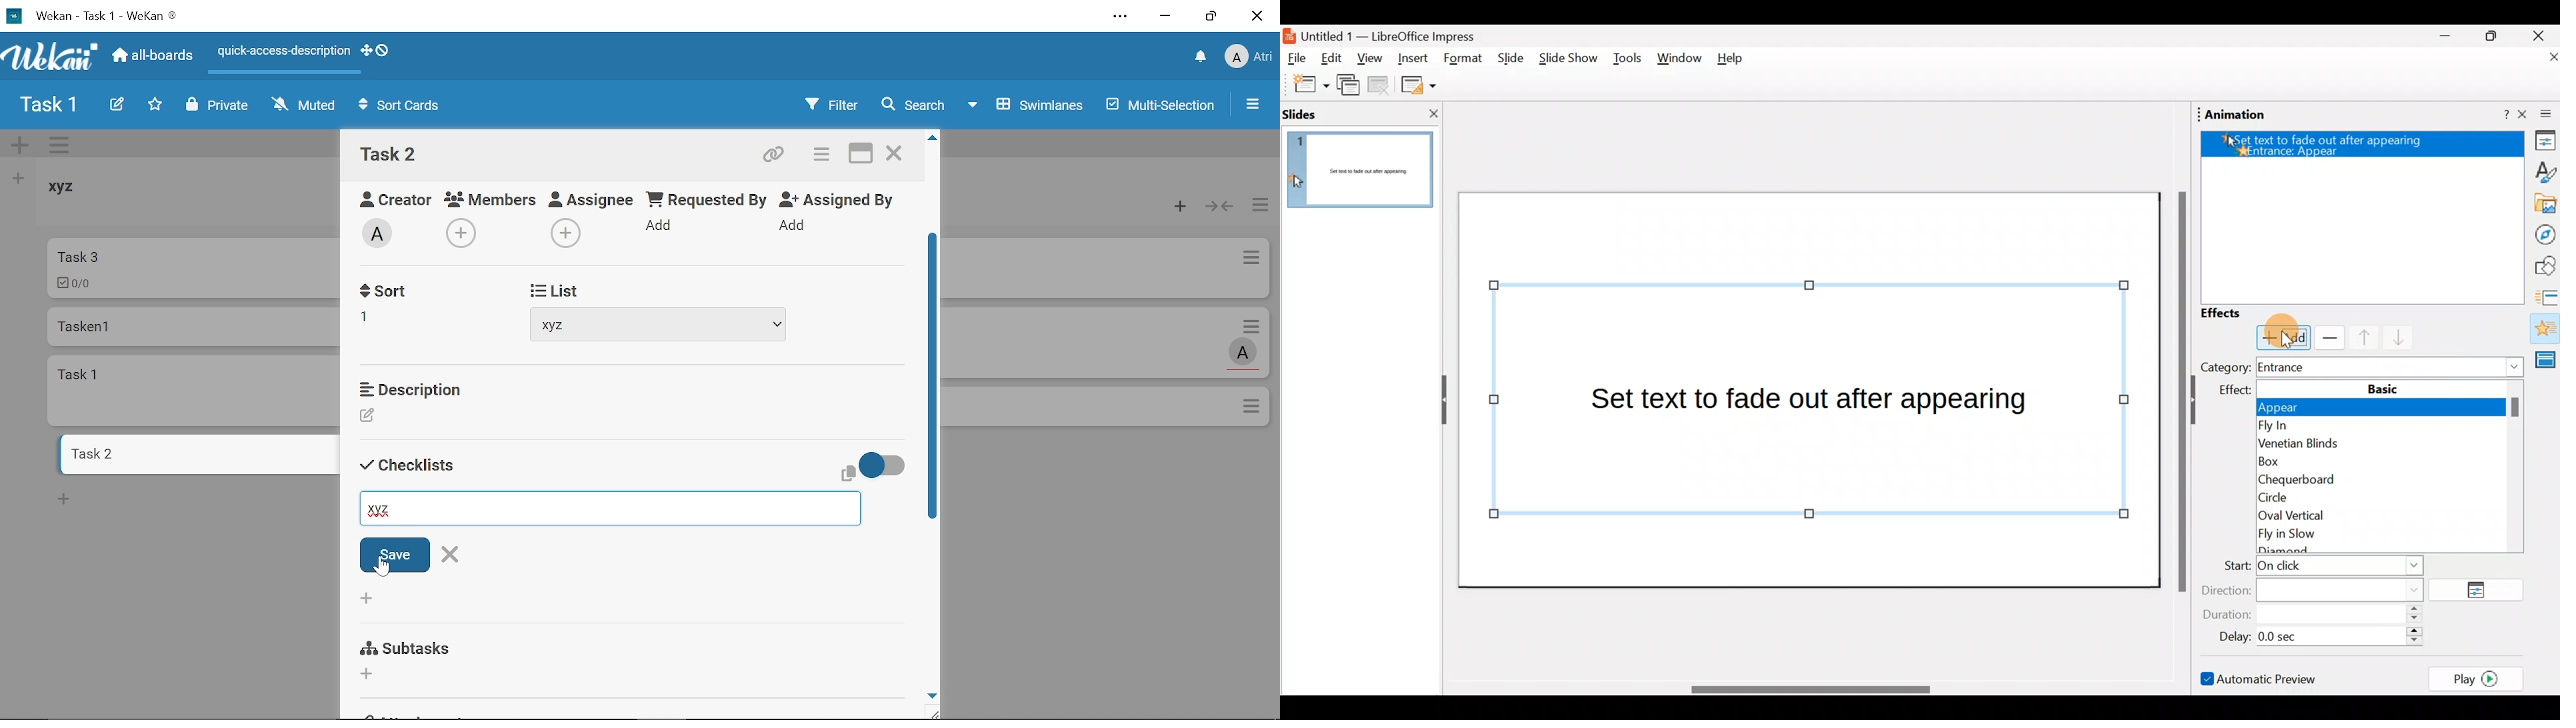 Image resolution: width=2576 pixels, height=728 pixels. I want to click on Board name, so click(48, 105).